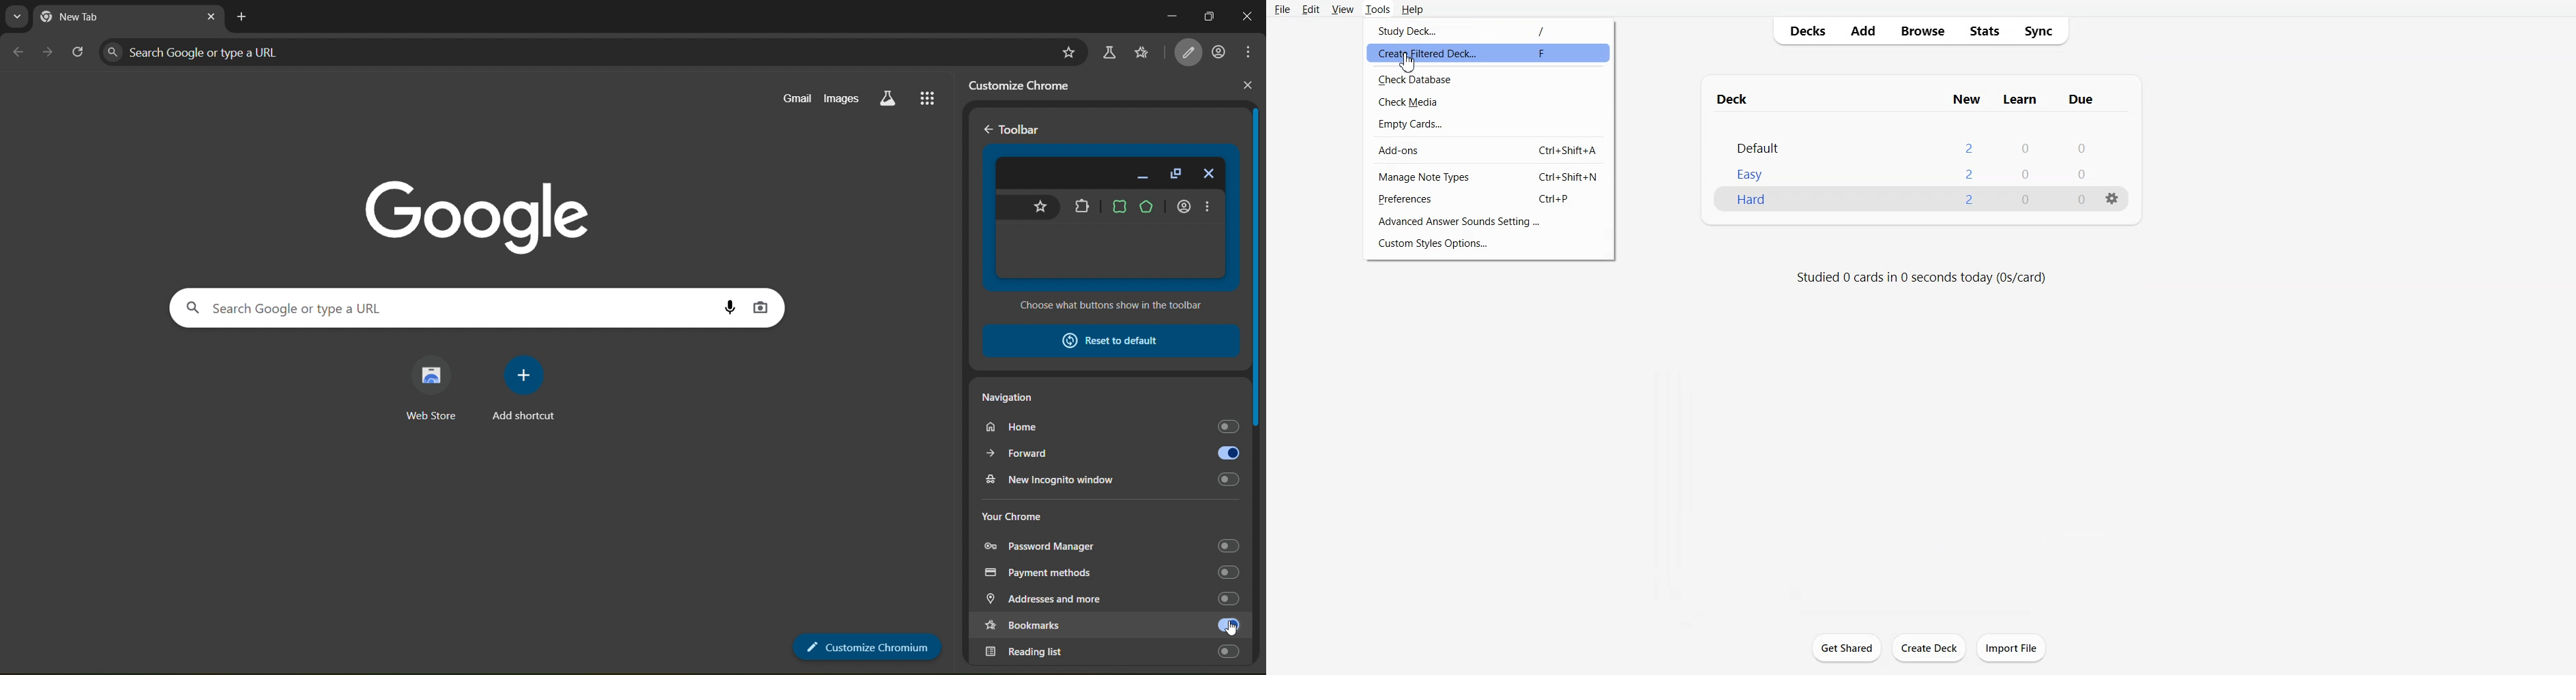 This screenshot has width=2576, height=700. Describe the element at coordinates (1312, 10) in the screenshot. I see `Edit` at that location.